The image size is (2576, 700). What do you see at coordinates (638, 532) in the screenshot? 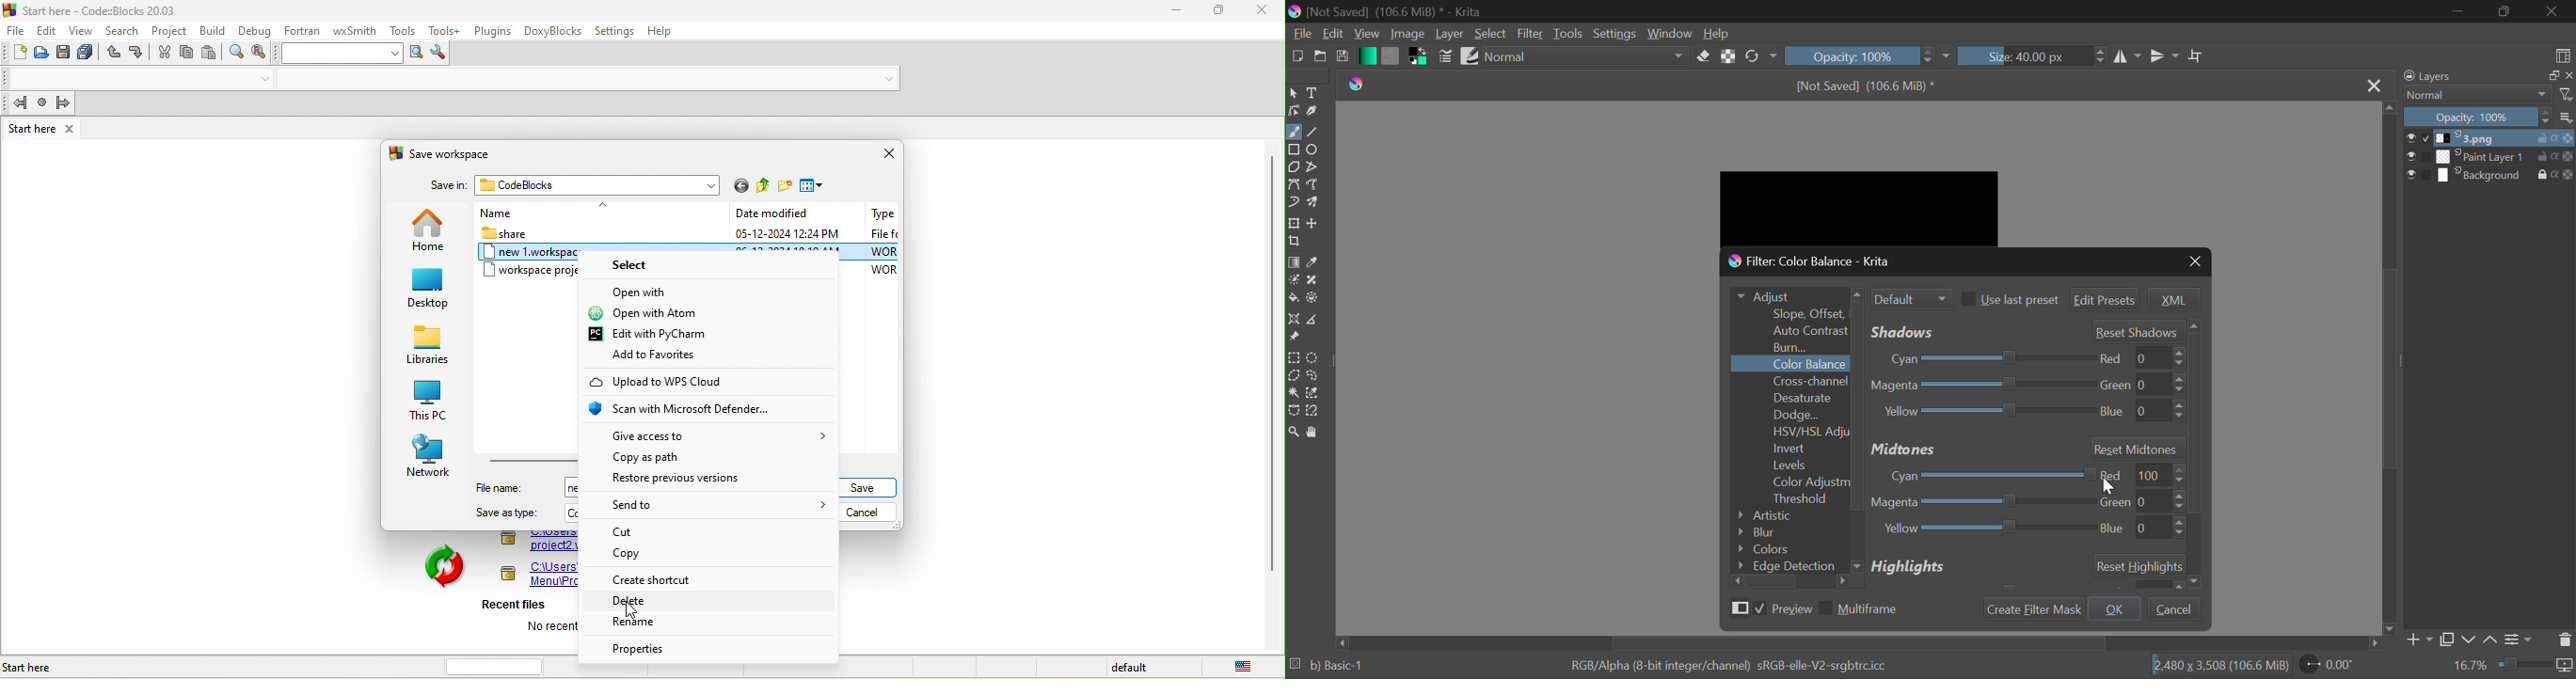
I see `cut` at bounding box center [638, 532].